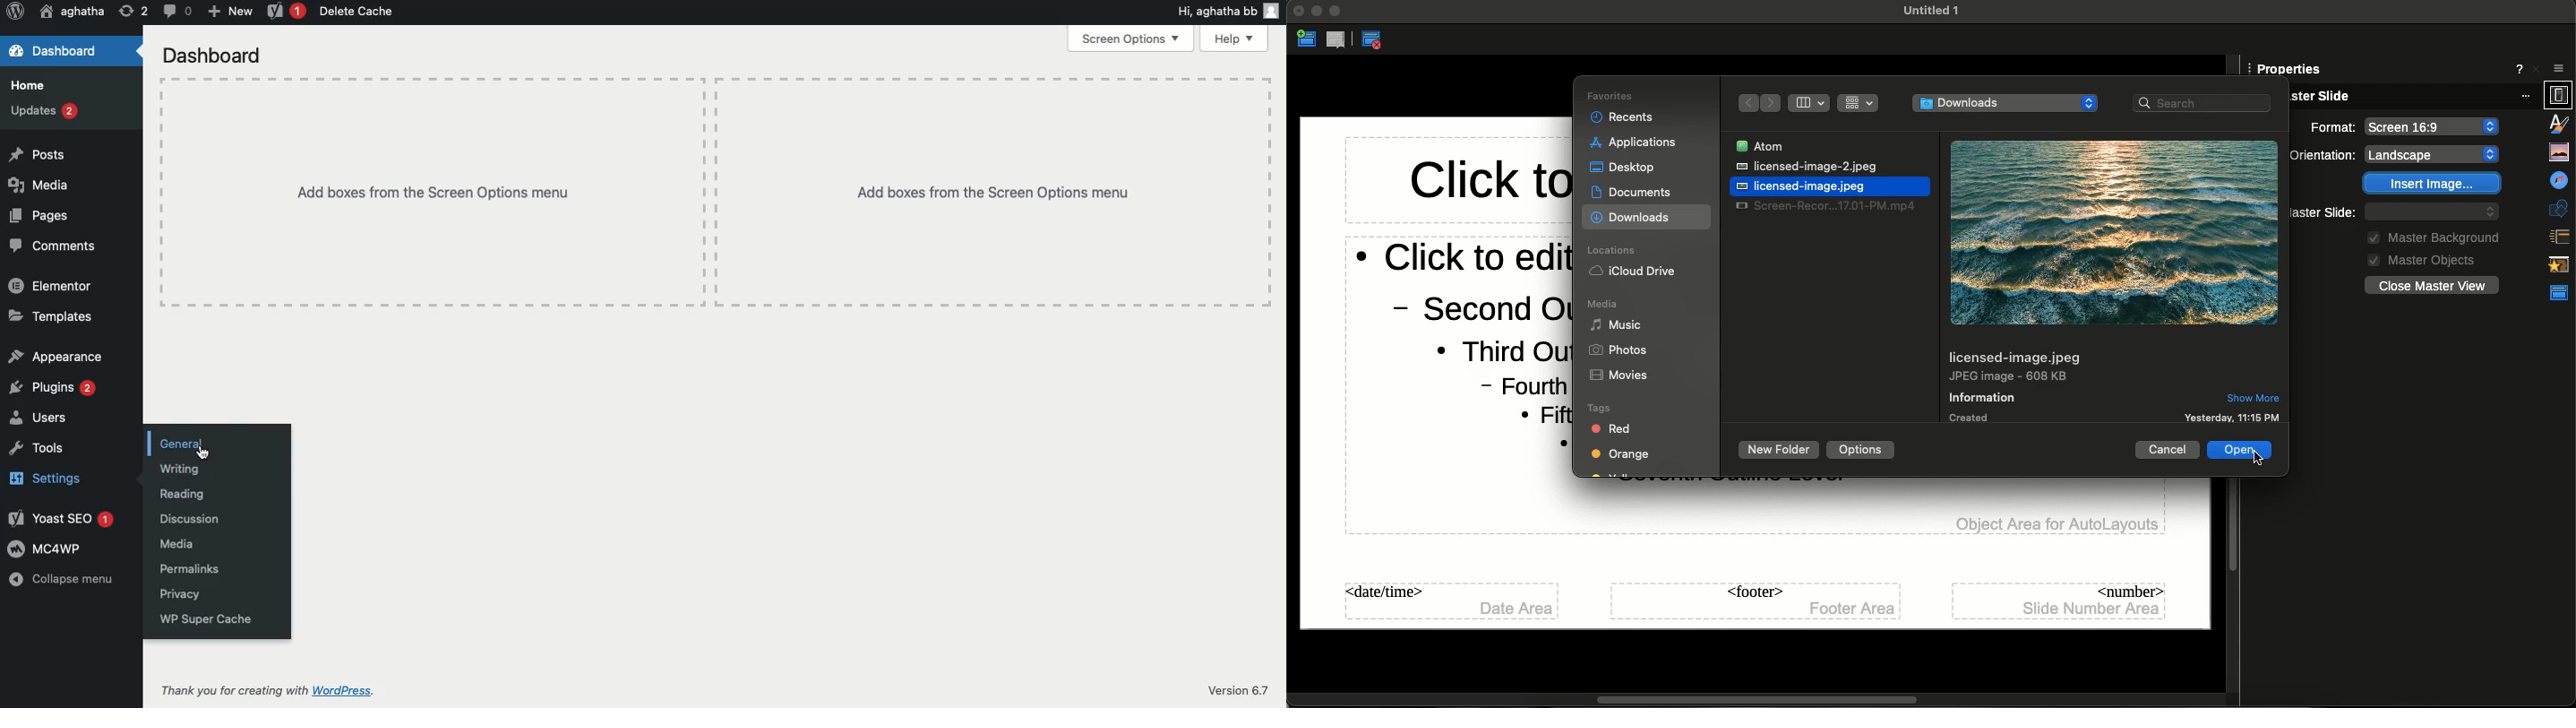 The width and height of the screenshot is (2576, 728). I want to click on Table line, so click(1269, 193).